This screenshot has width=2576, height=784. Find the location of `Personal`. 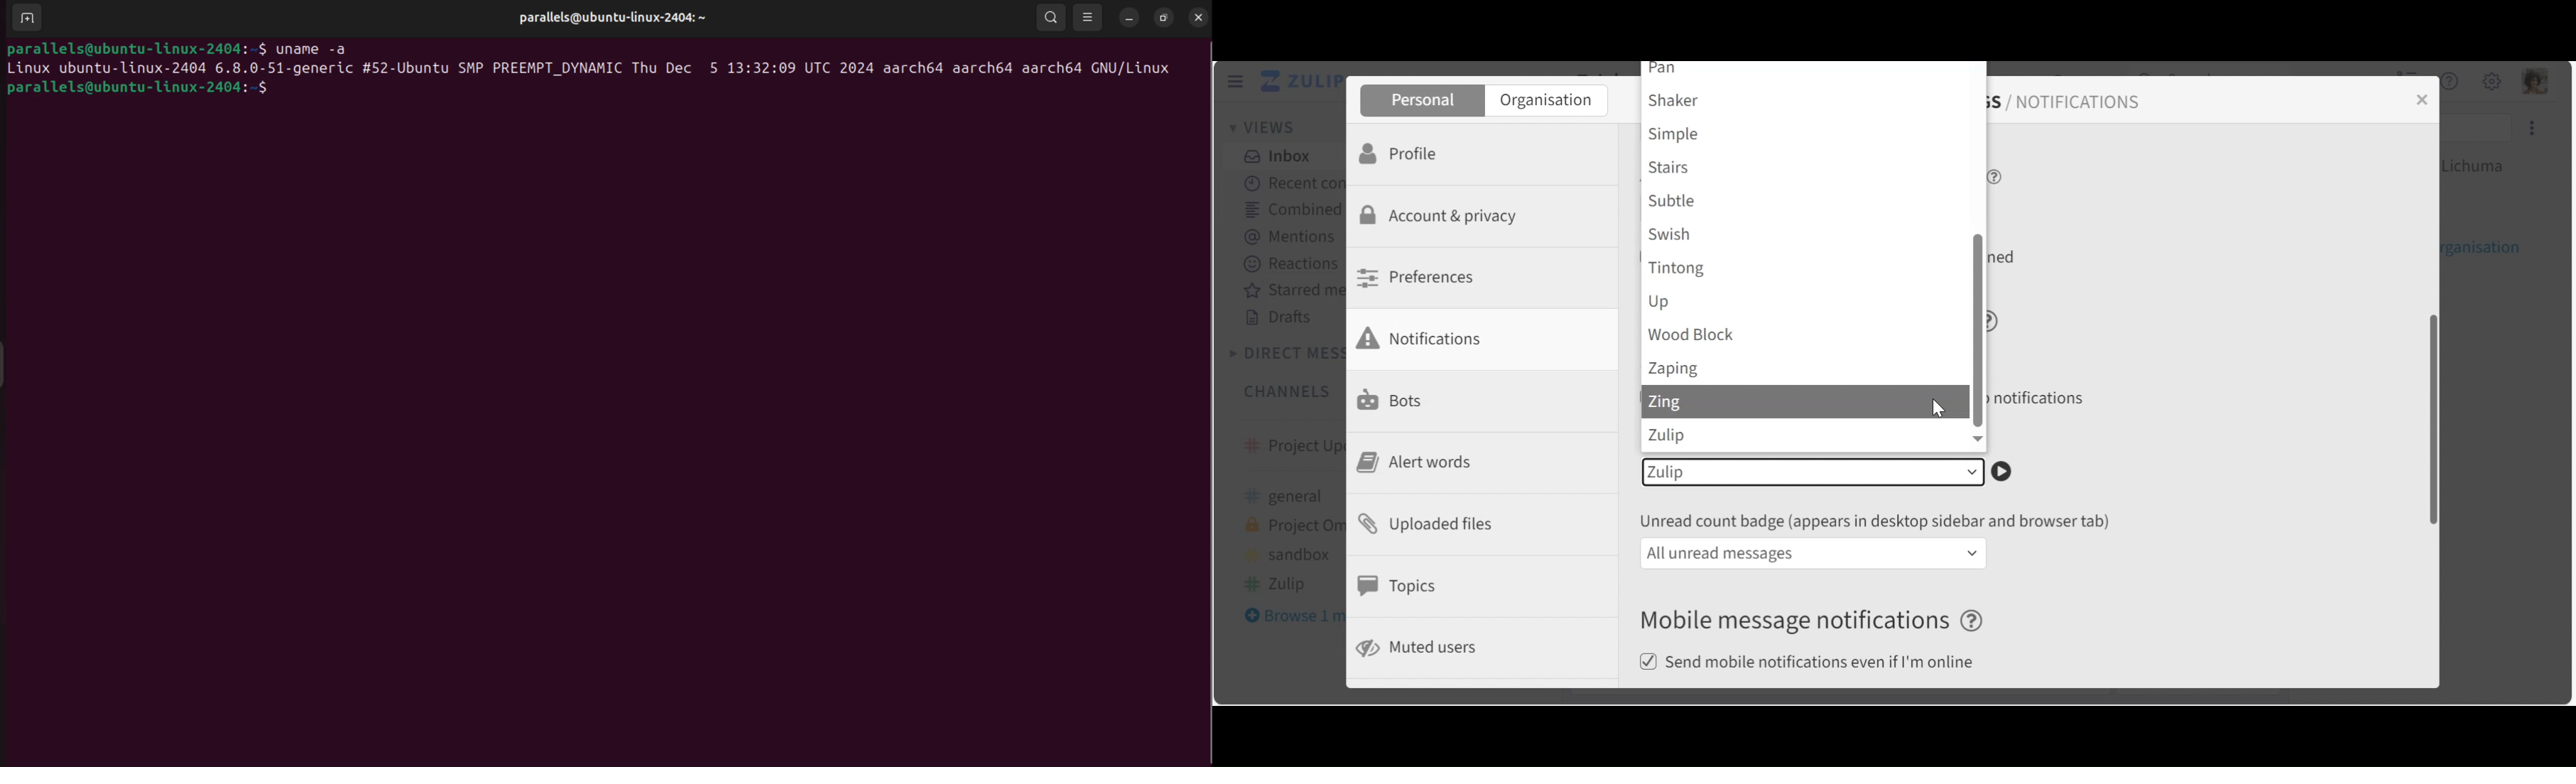

Personal is located at coordinates (1420, 101).